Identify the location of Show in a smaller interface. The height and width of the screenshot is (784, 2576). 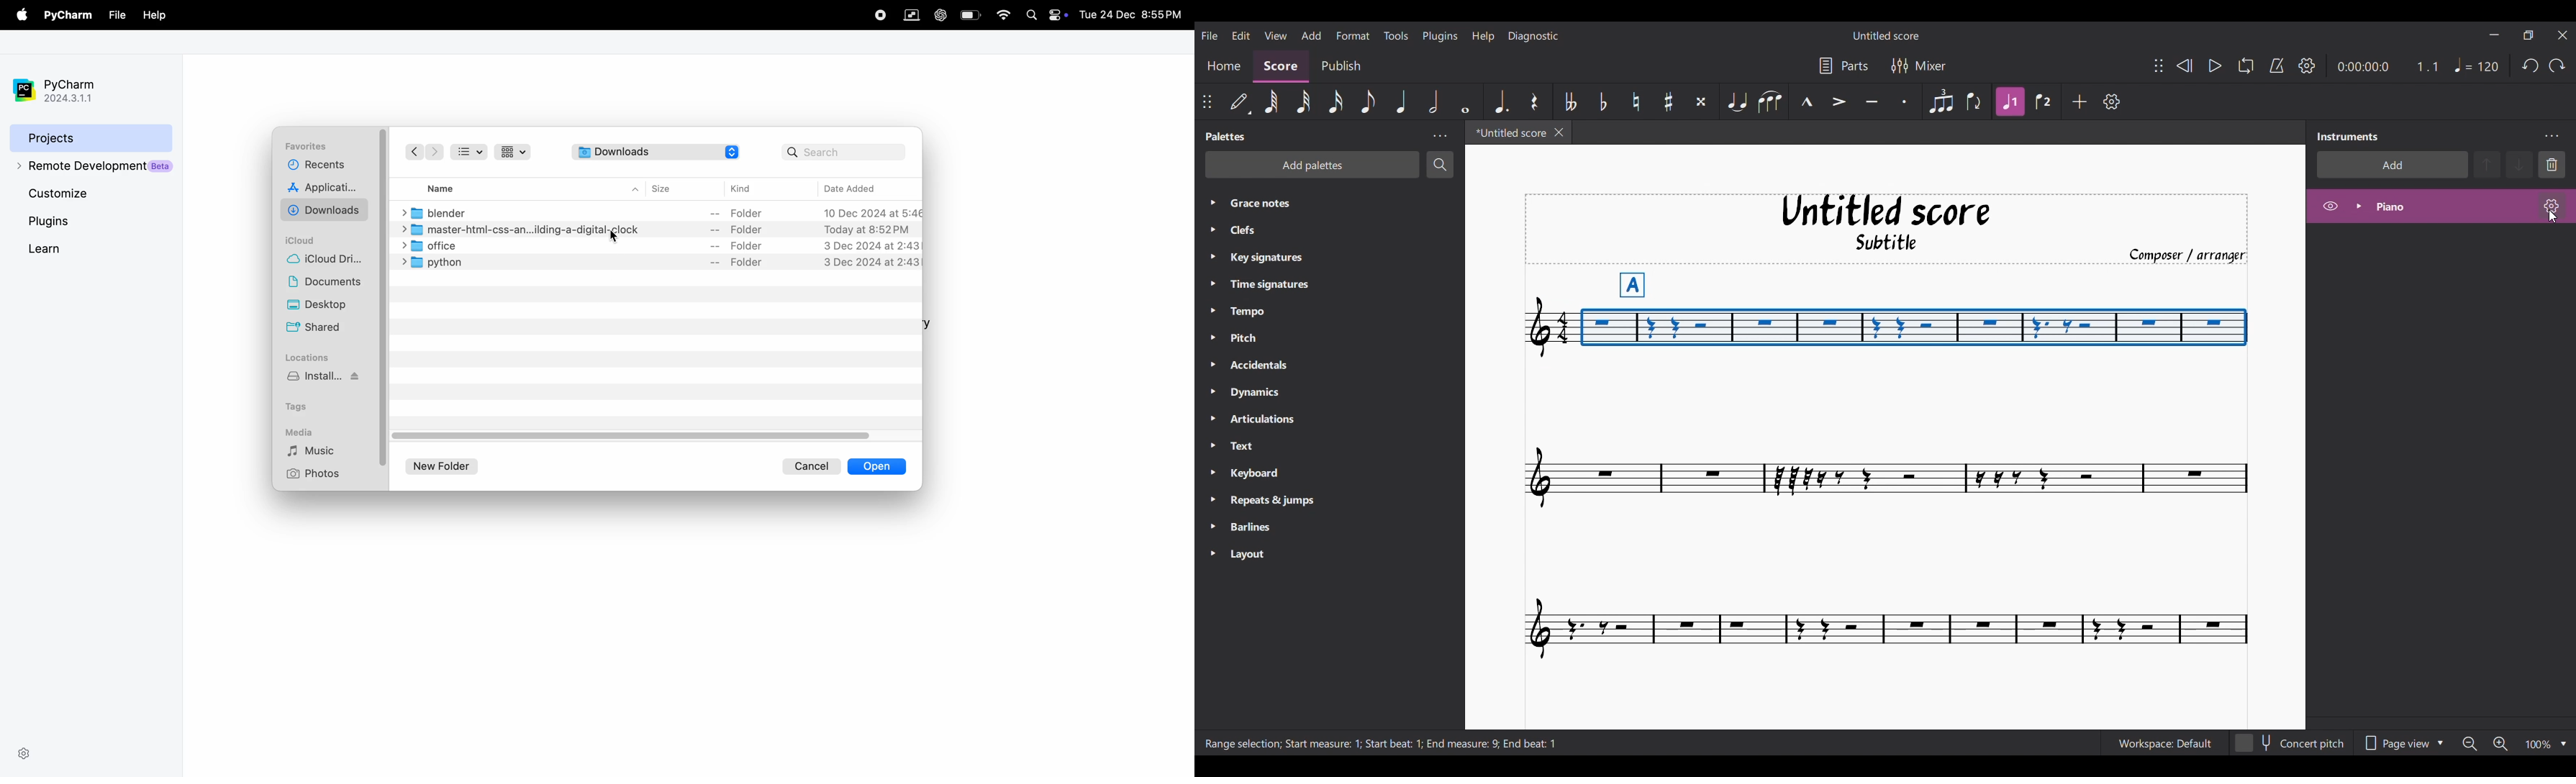
(2528, 35).